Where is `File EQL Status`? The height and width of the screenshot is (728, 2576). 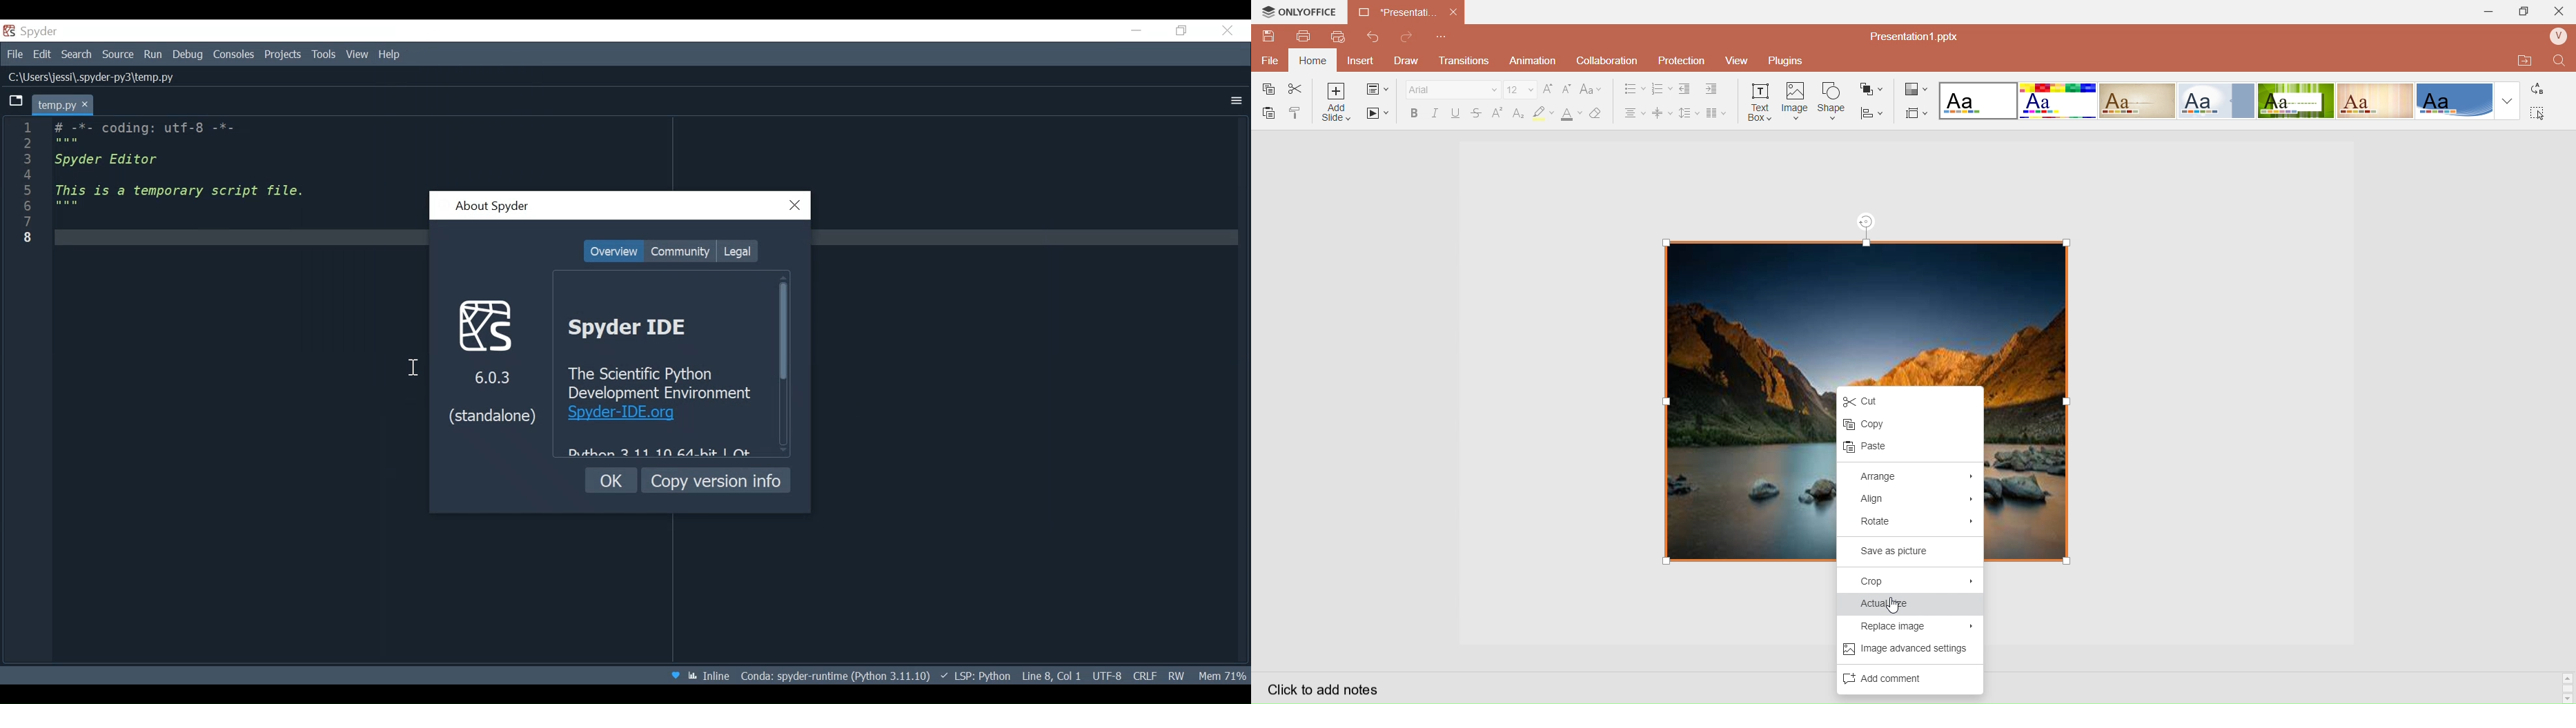
File EQL Status is located at coordinates (1144, 676).